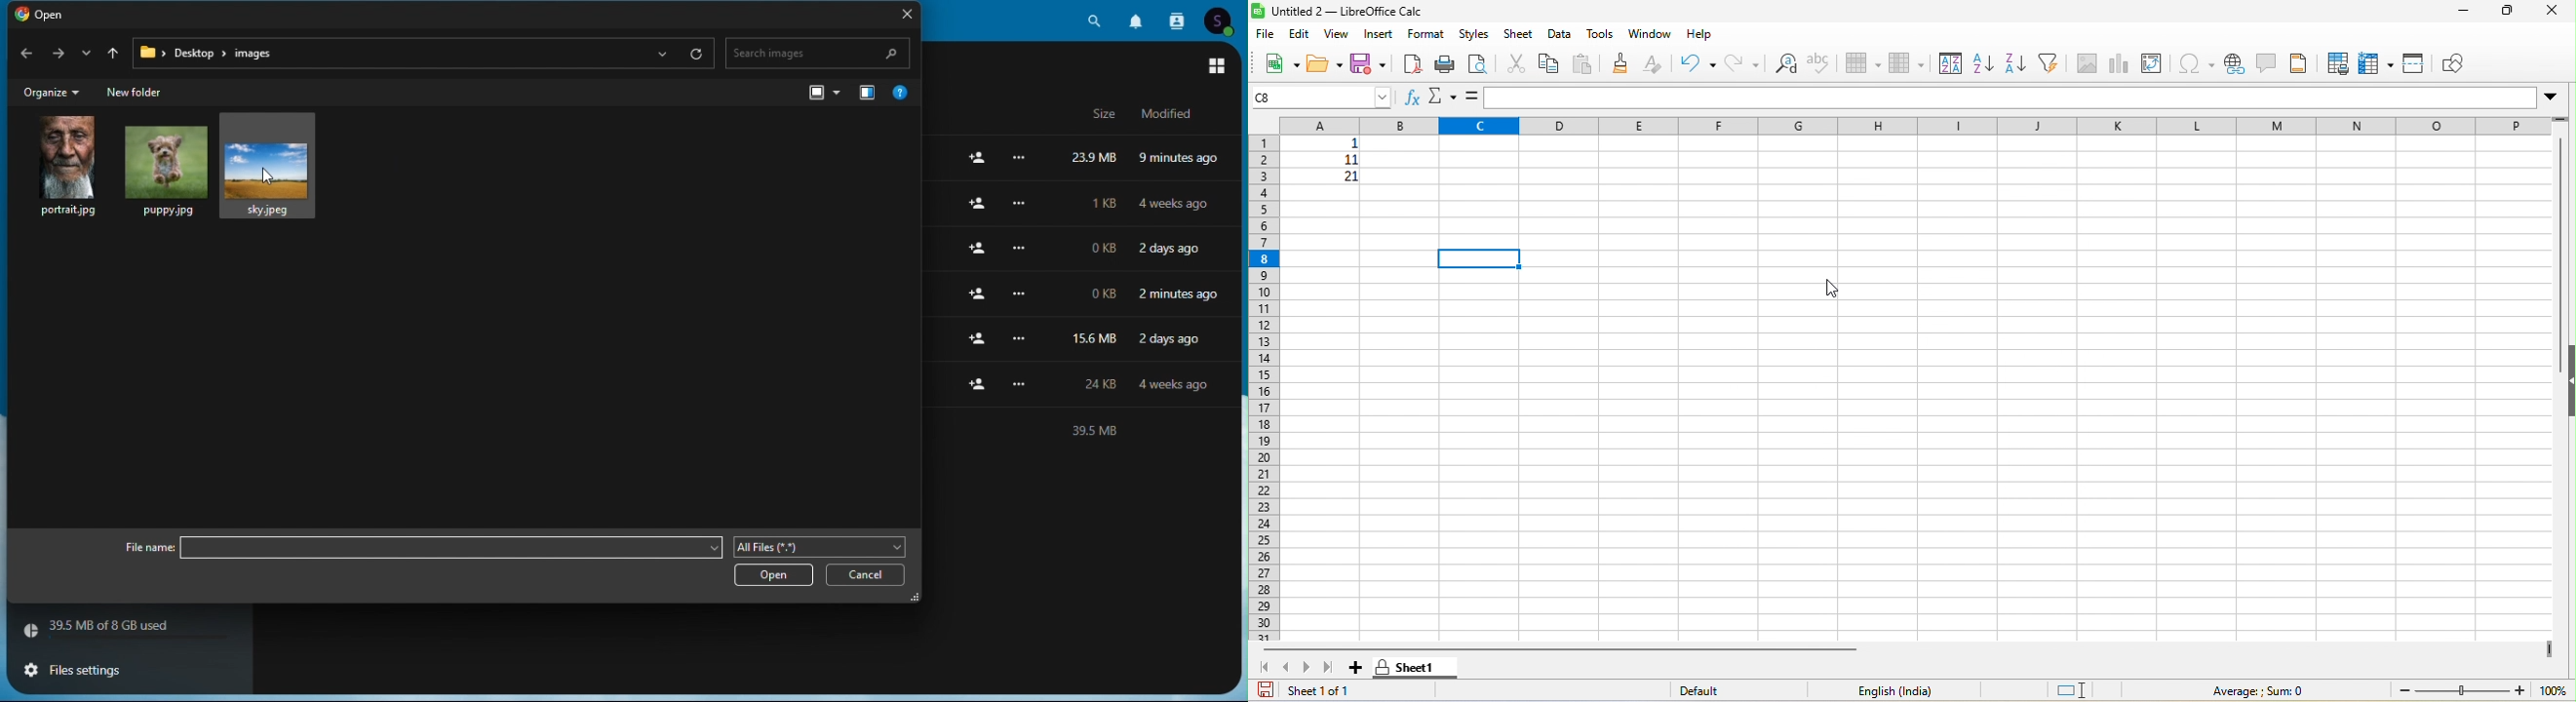 This screenshot has height=728, width=2576. Describe the element at coordinates (1412, 99) in the screenshot. I see `function wizard` at that location.